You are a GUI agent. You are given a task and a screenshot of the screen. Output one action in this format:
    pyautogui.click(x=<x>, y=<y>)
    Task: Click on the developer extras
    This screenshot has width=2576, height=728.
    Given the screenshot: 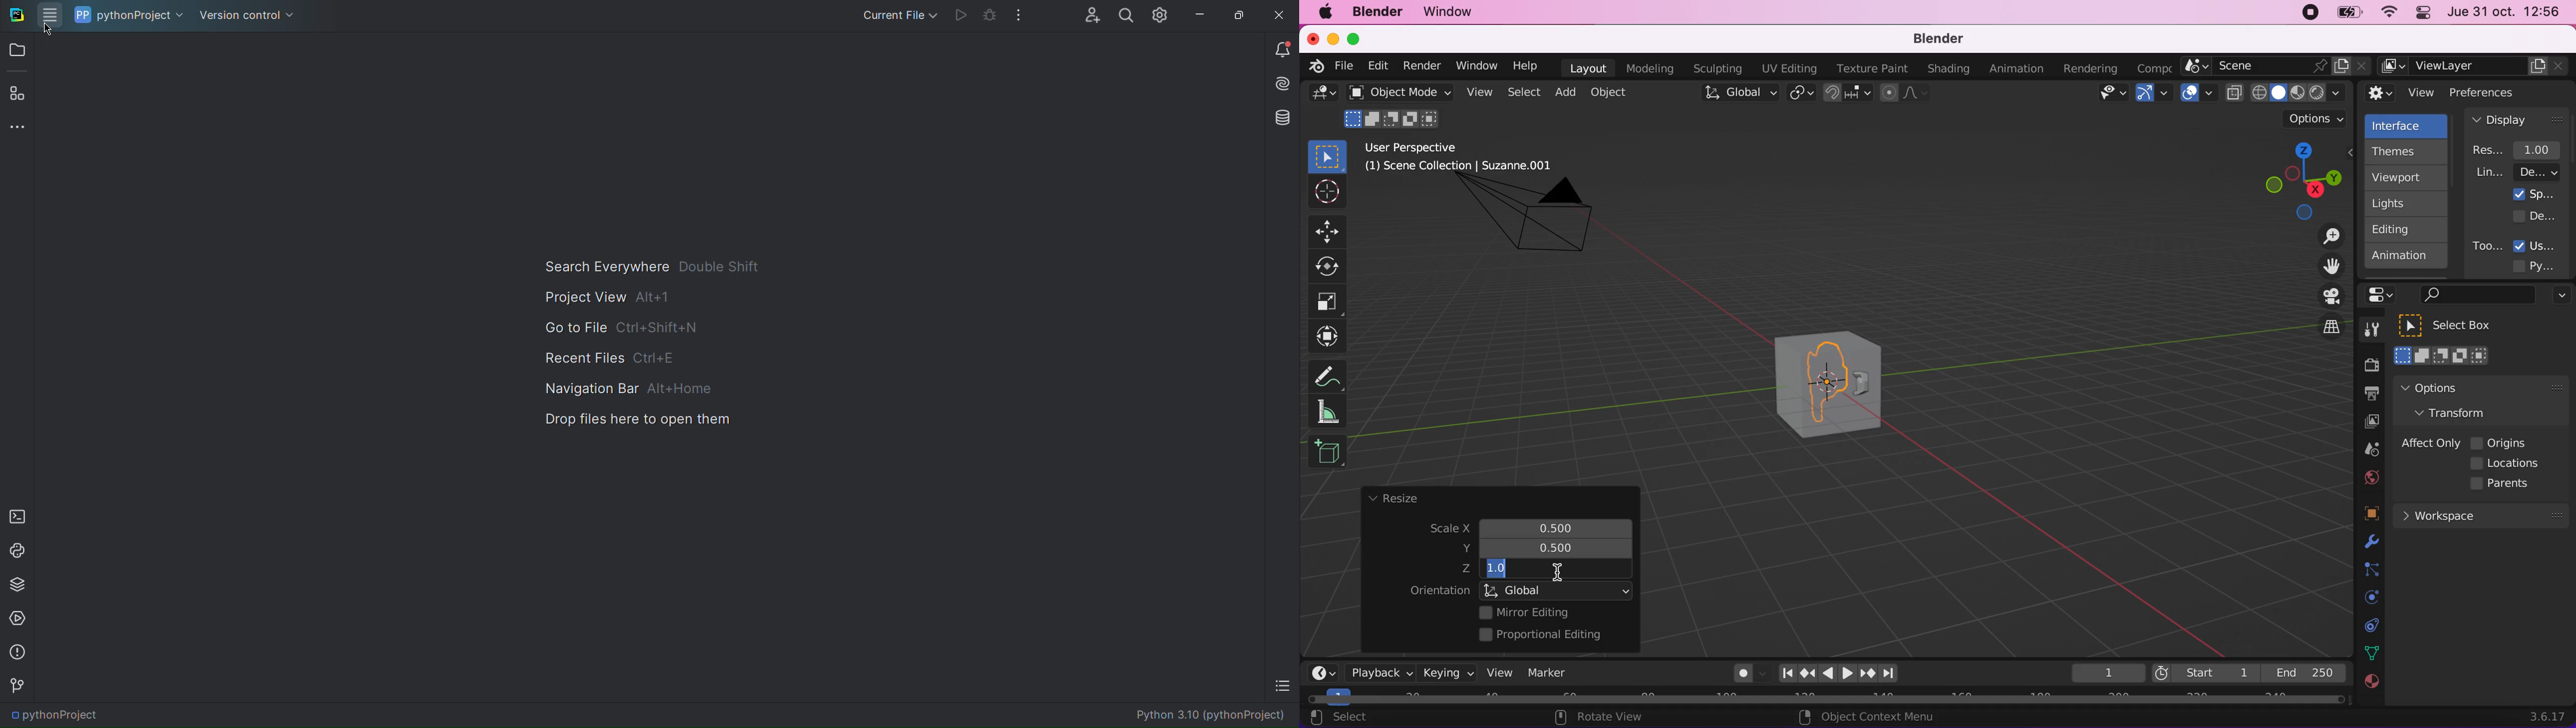 What is the action you would take?
    pyautogui.click(x=2536, y=216)
    